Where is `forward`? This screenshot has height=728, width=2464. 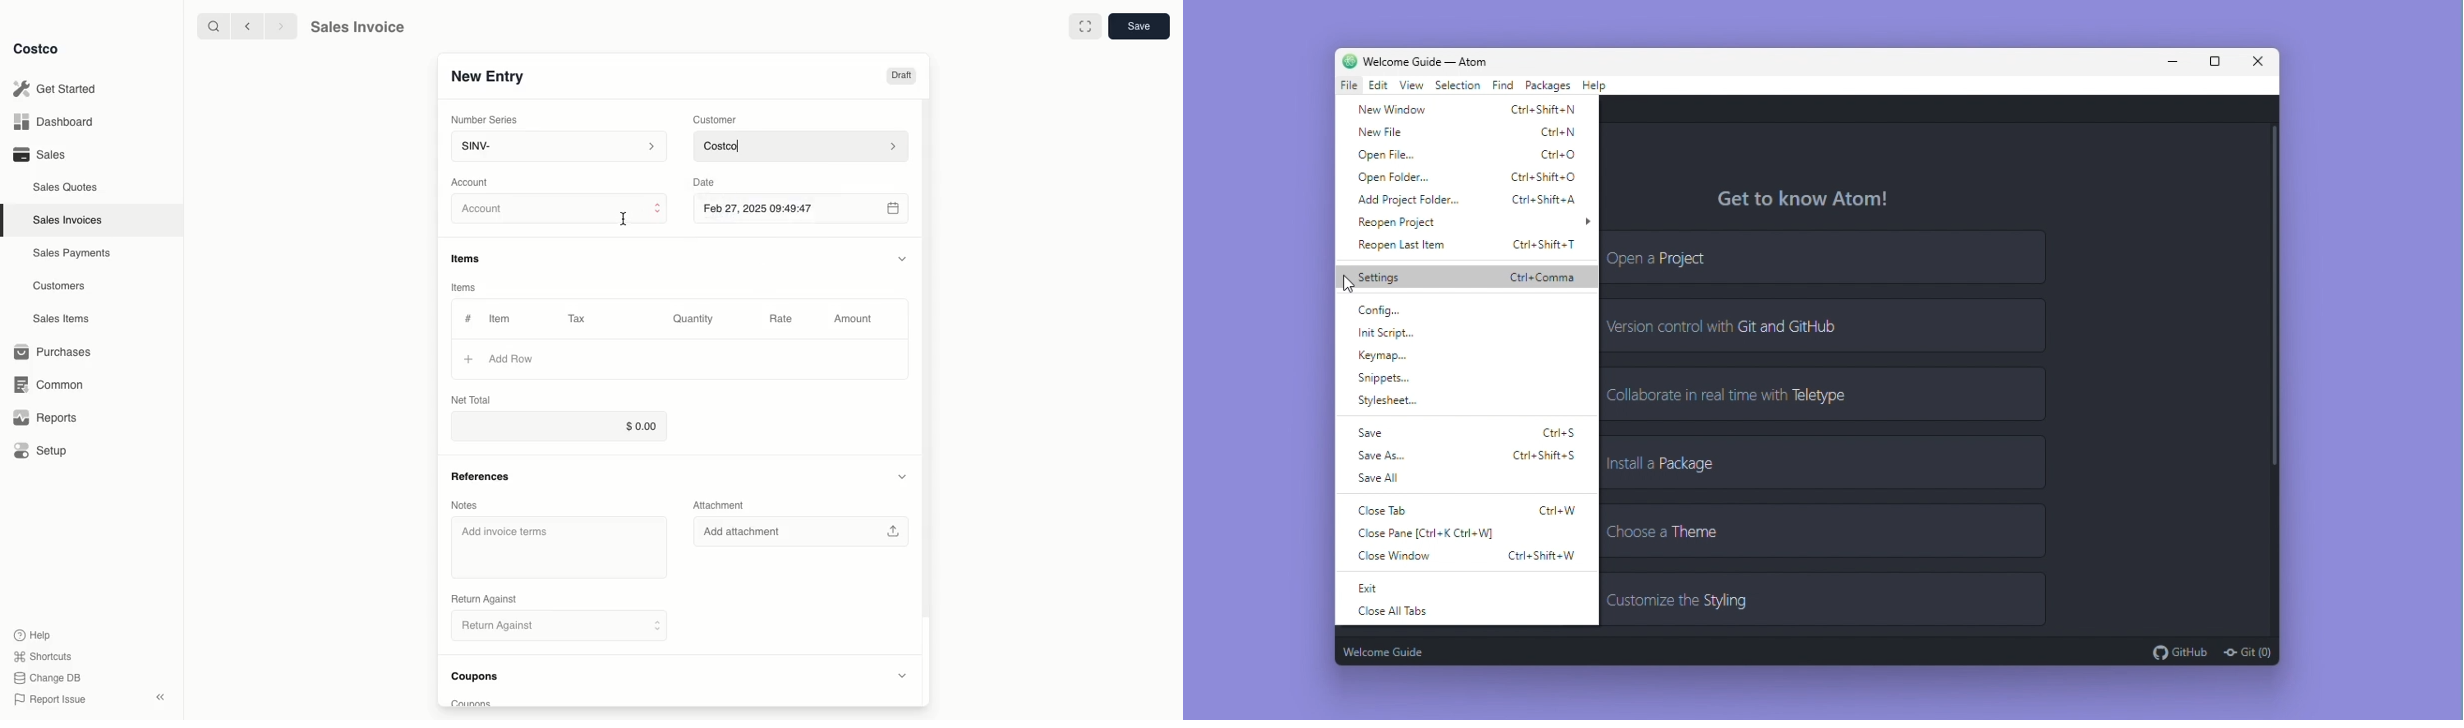
forward is located at coordinates (279, 25).